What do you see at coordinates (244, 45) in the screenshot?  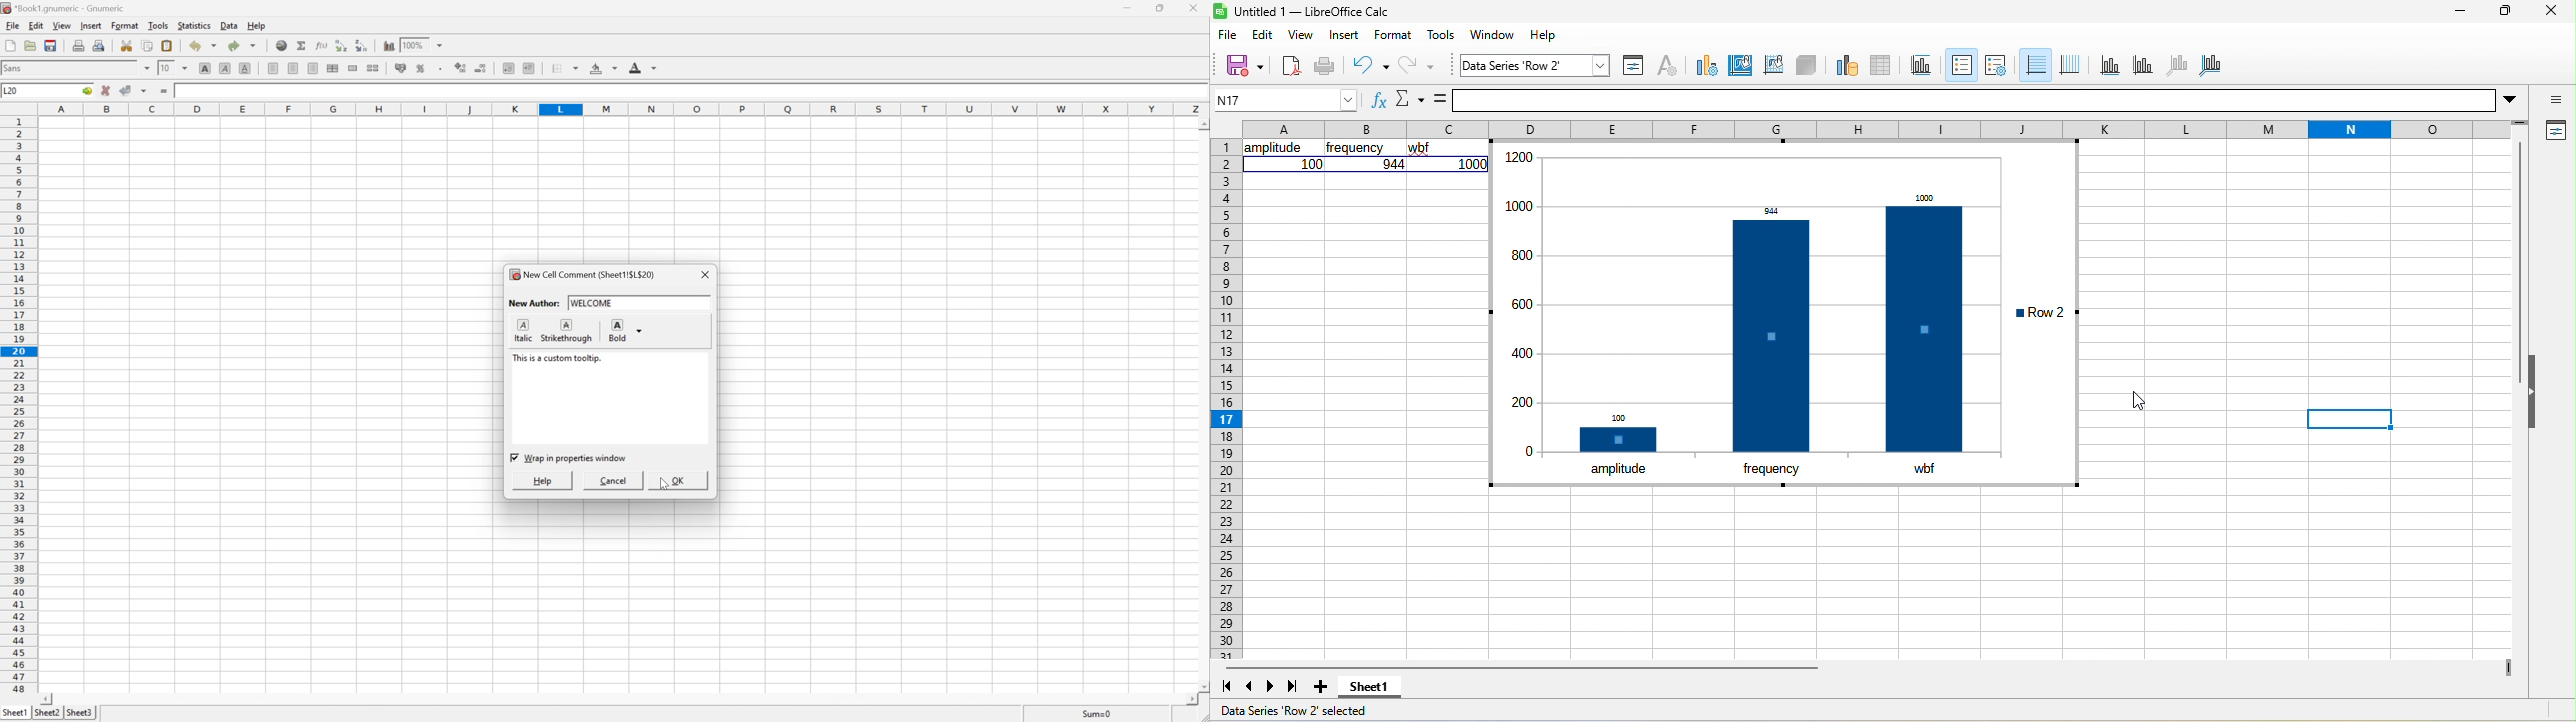 I see `Redo` at bounding box center [244, 45].